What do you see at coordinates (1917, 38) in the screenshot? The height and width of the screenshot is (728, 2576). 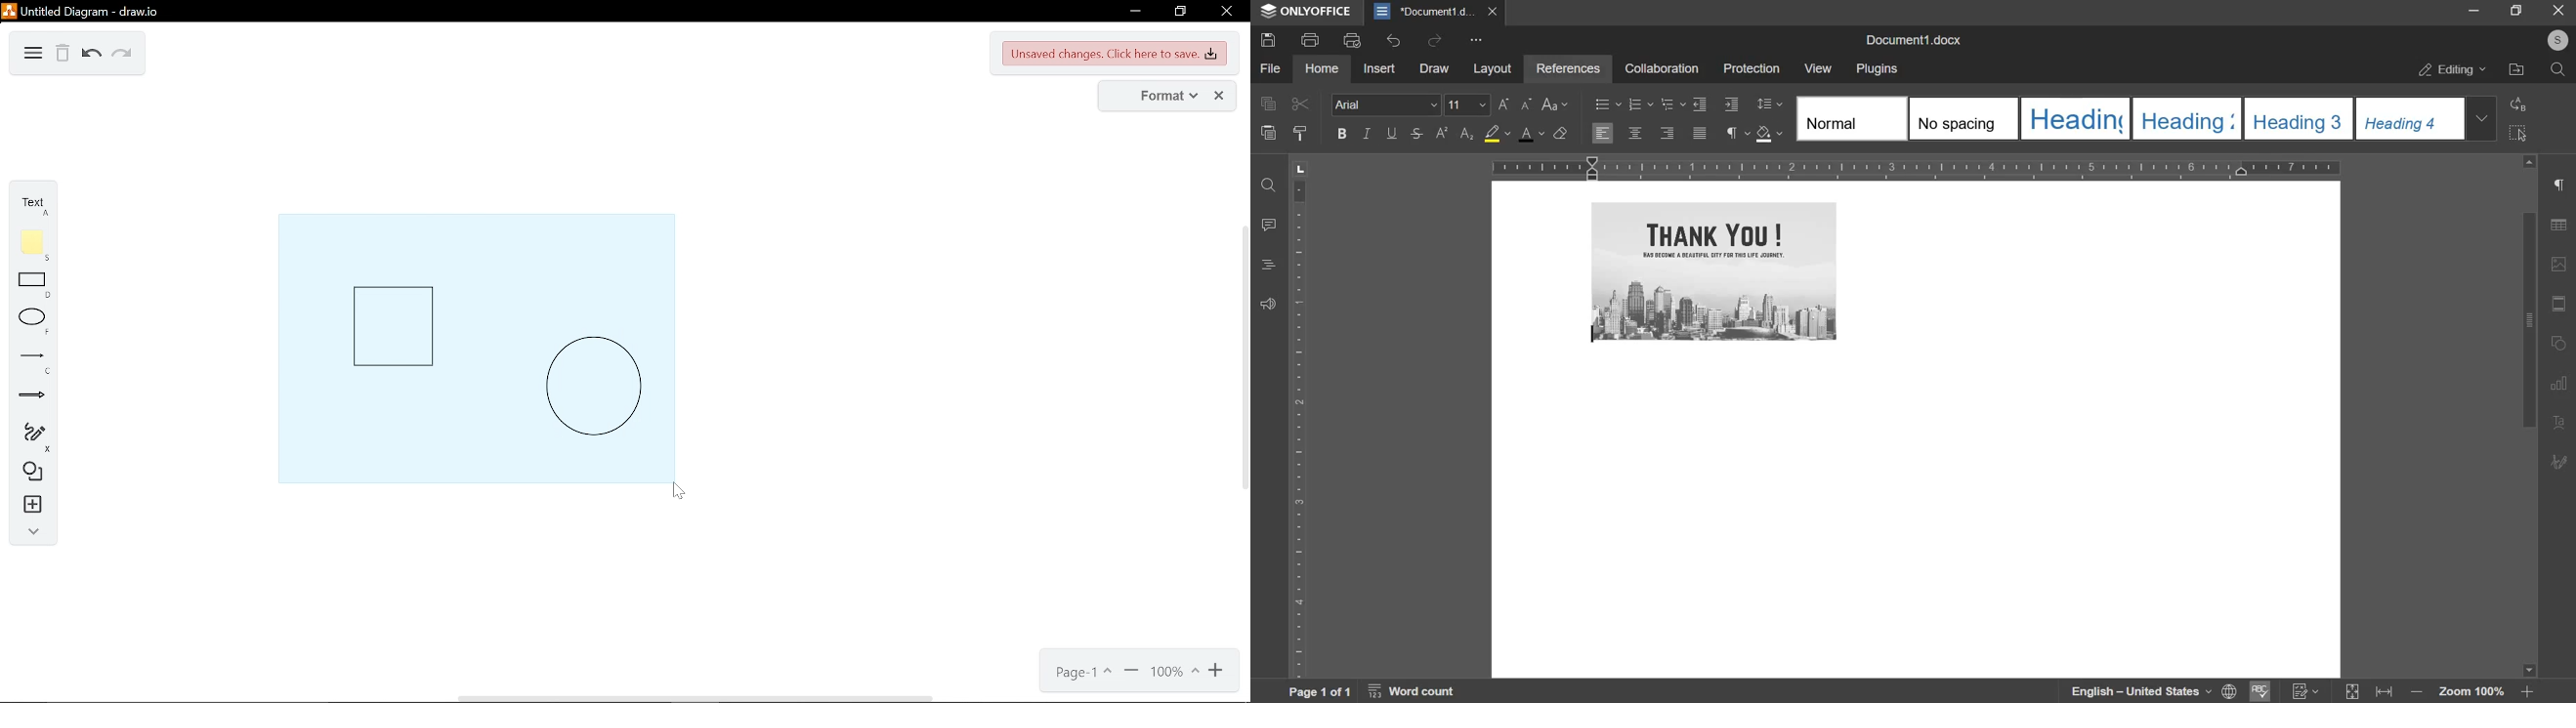 I see `document1.docx` at bounding box center [1917, 38].